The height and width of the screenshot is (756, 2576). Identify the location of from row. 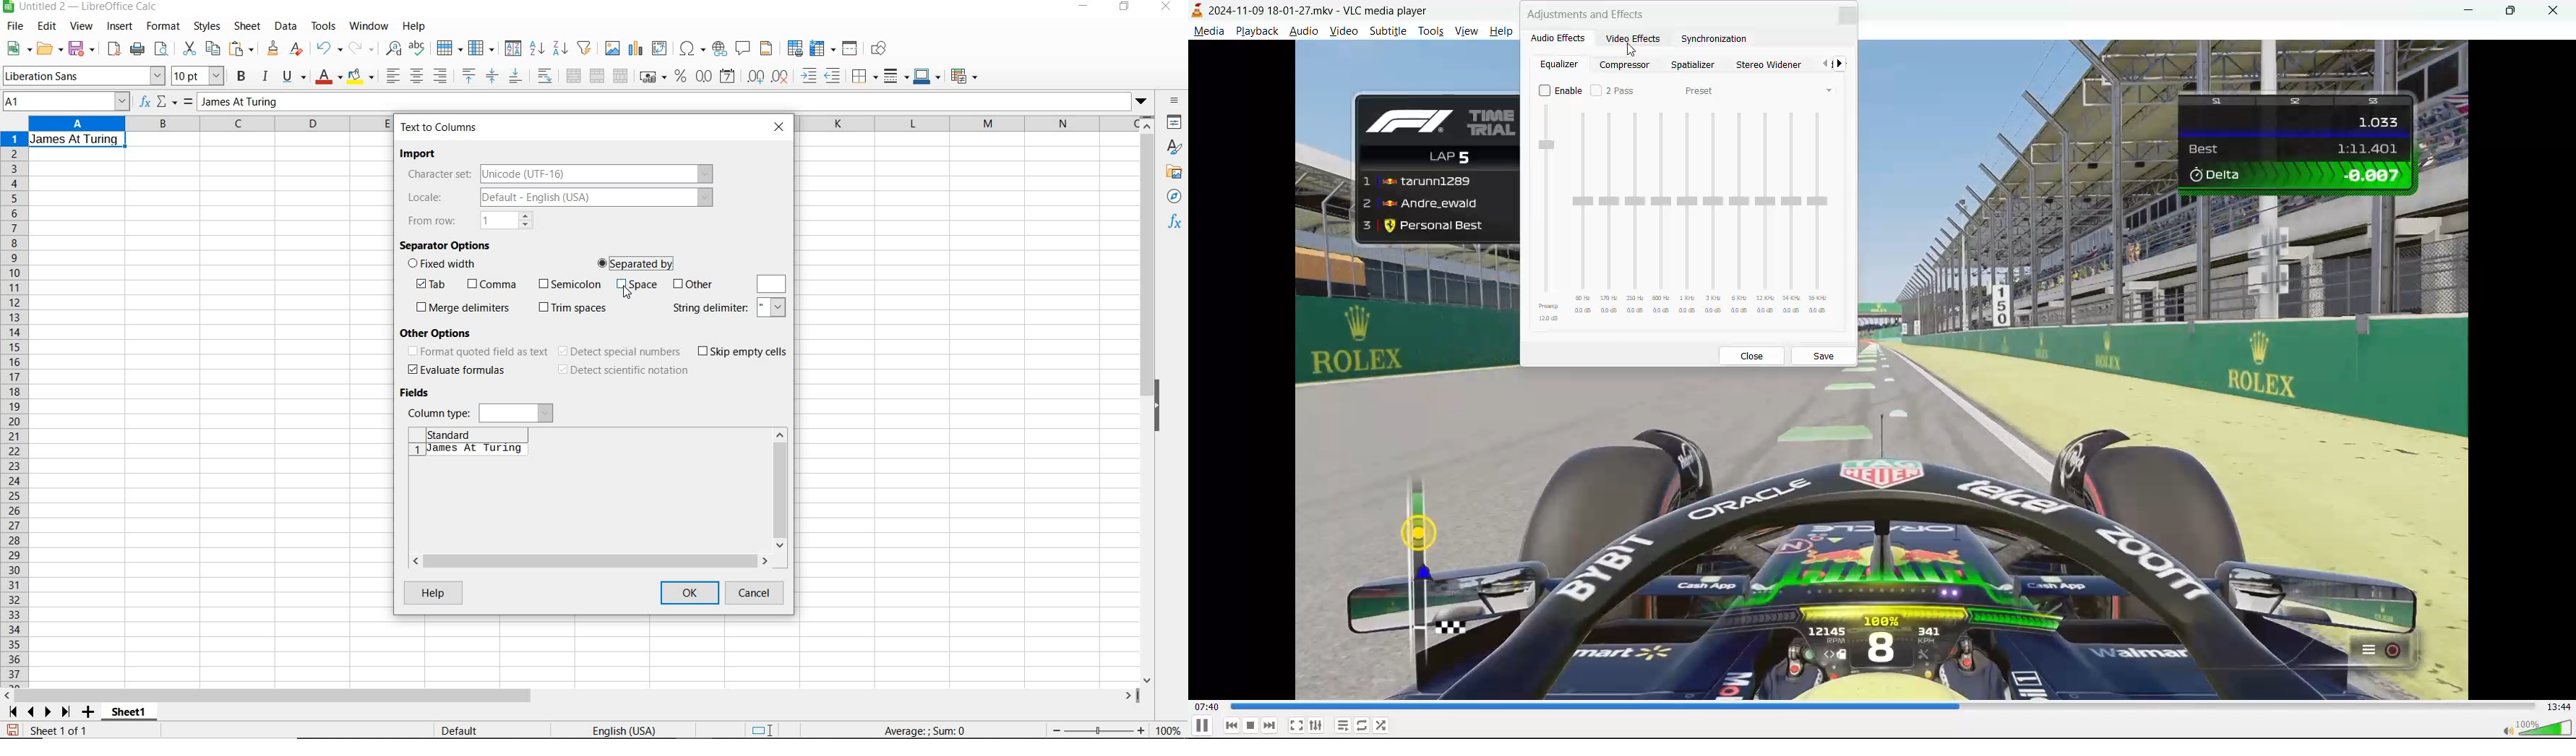
(470, 220).